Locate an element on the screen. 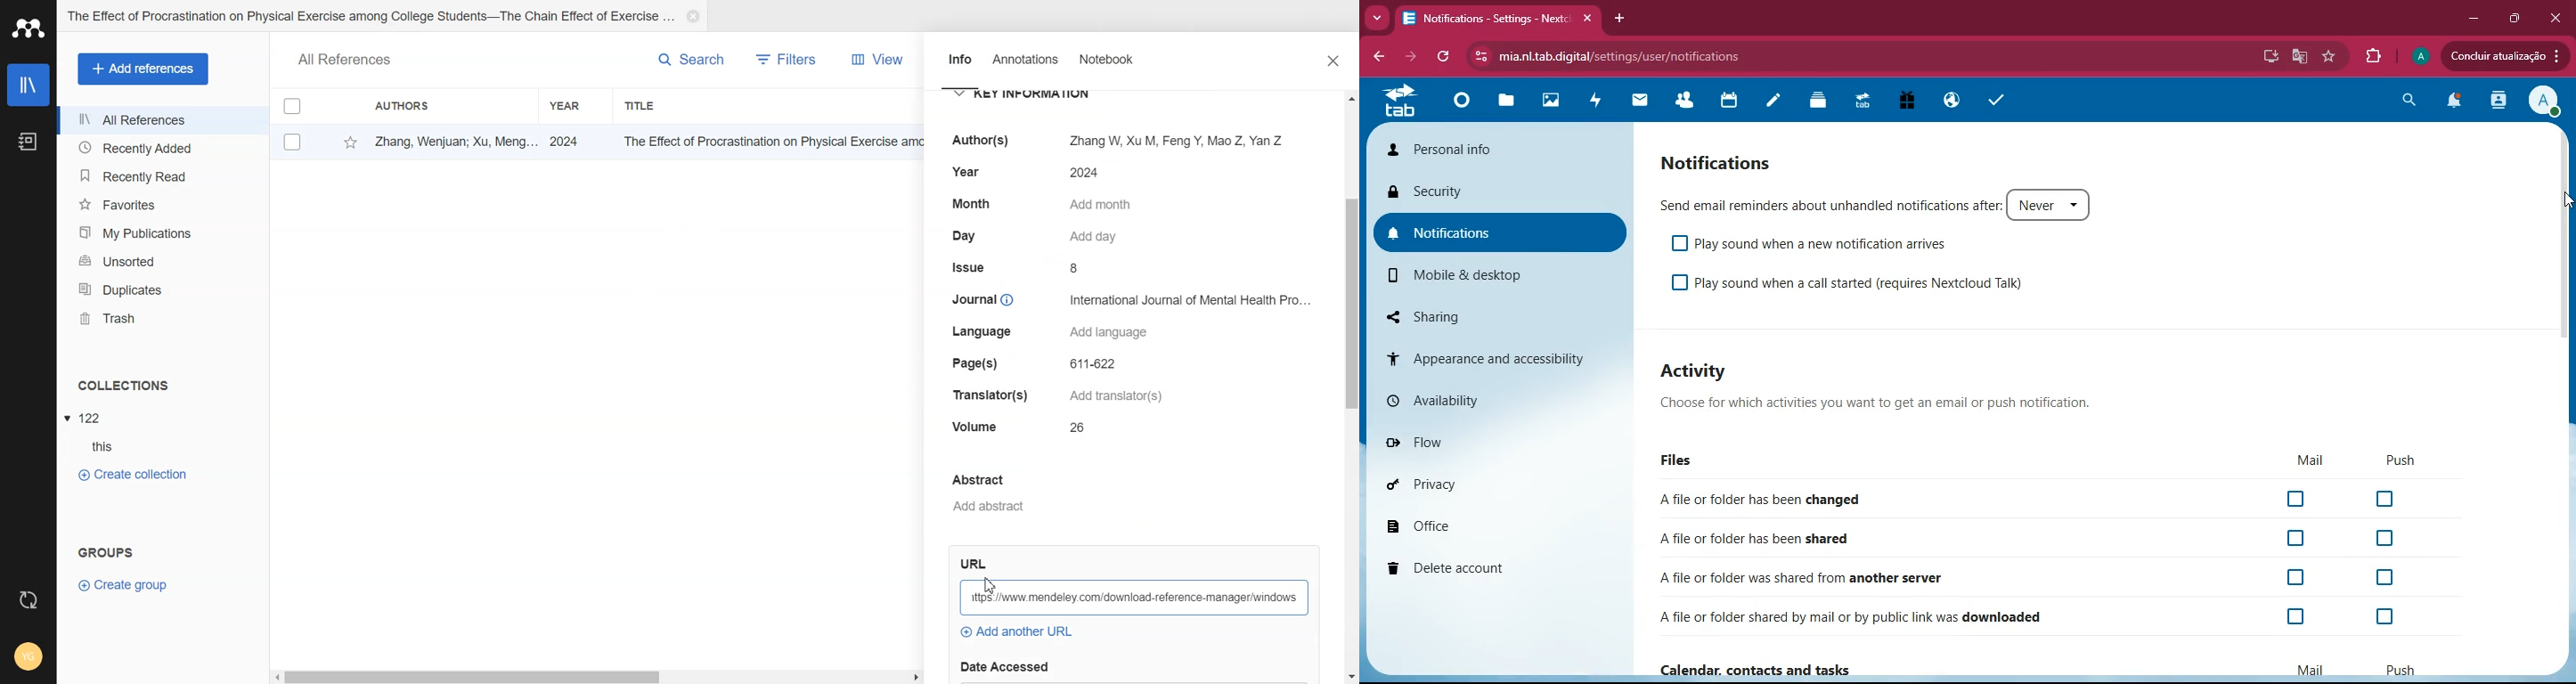 The height and width of the screenshot is (700, 2576). images is located at coordinates (1549, 100).